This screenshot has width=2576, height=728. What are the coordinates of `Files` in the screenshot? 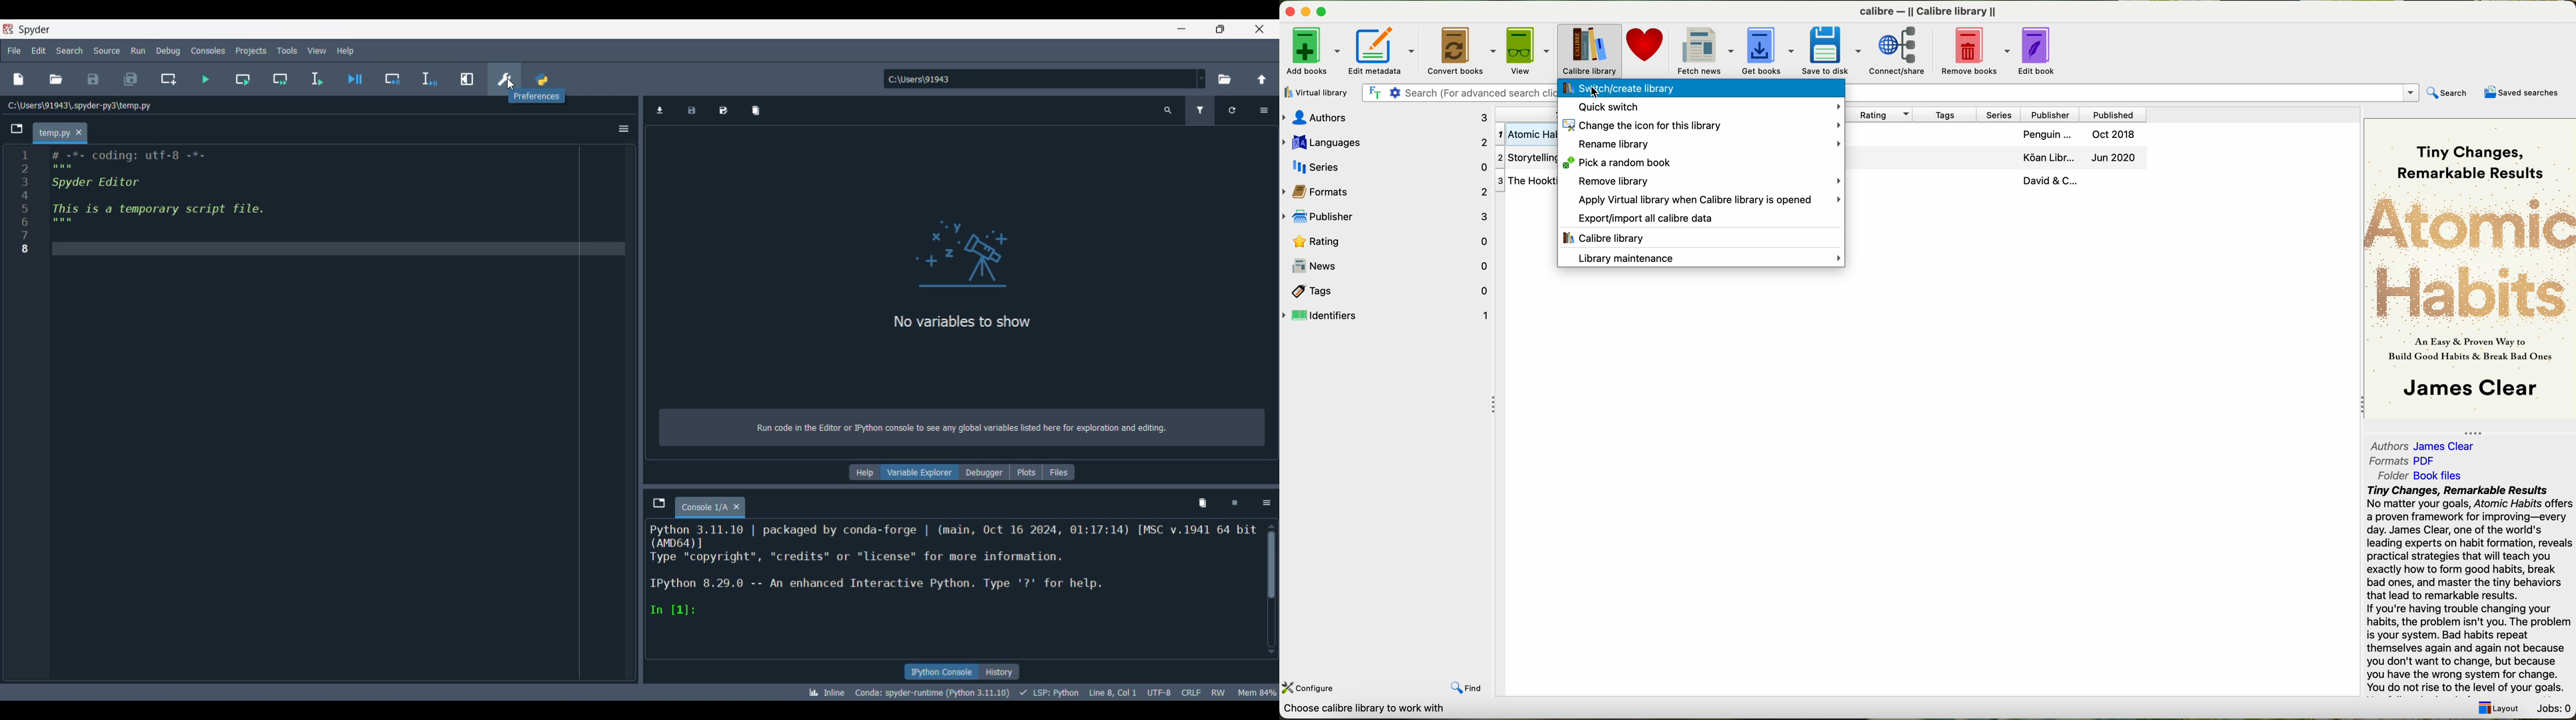 It's located at (1059, 472).